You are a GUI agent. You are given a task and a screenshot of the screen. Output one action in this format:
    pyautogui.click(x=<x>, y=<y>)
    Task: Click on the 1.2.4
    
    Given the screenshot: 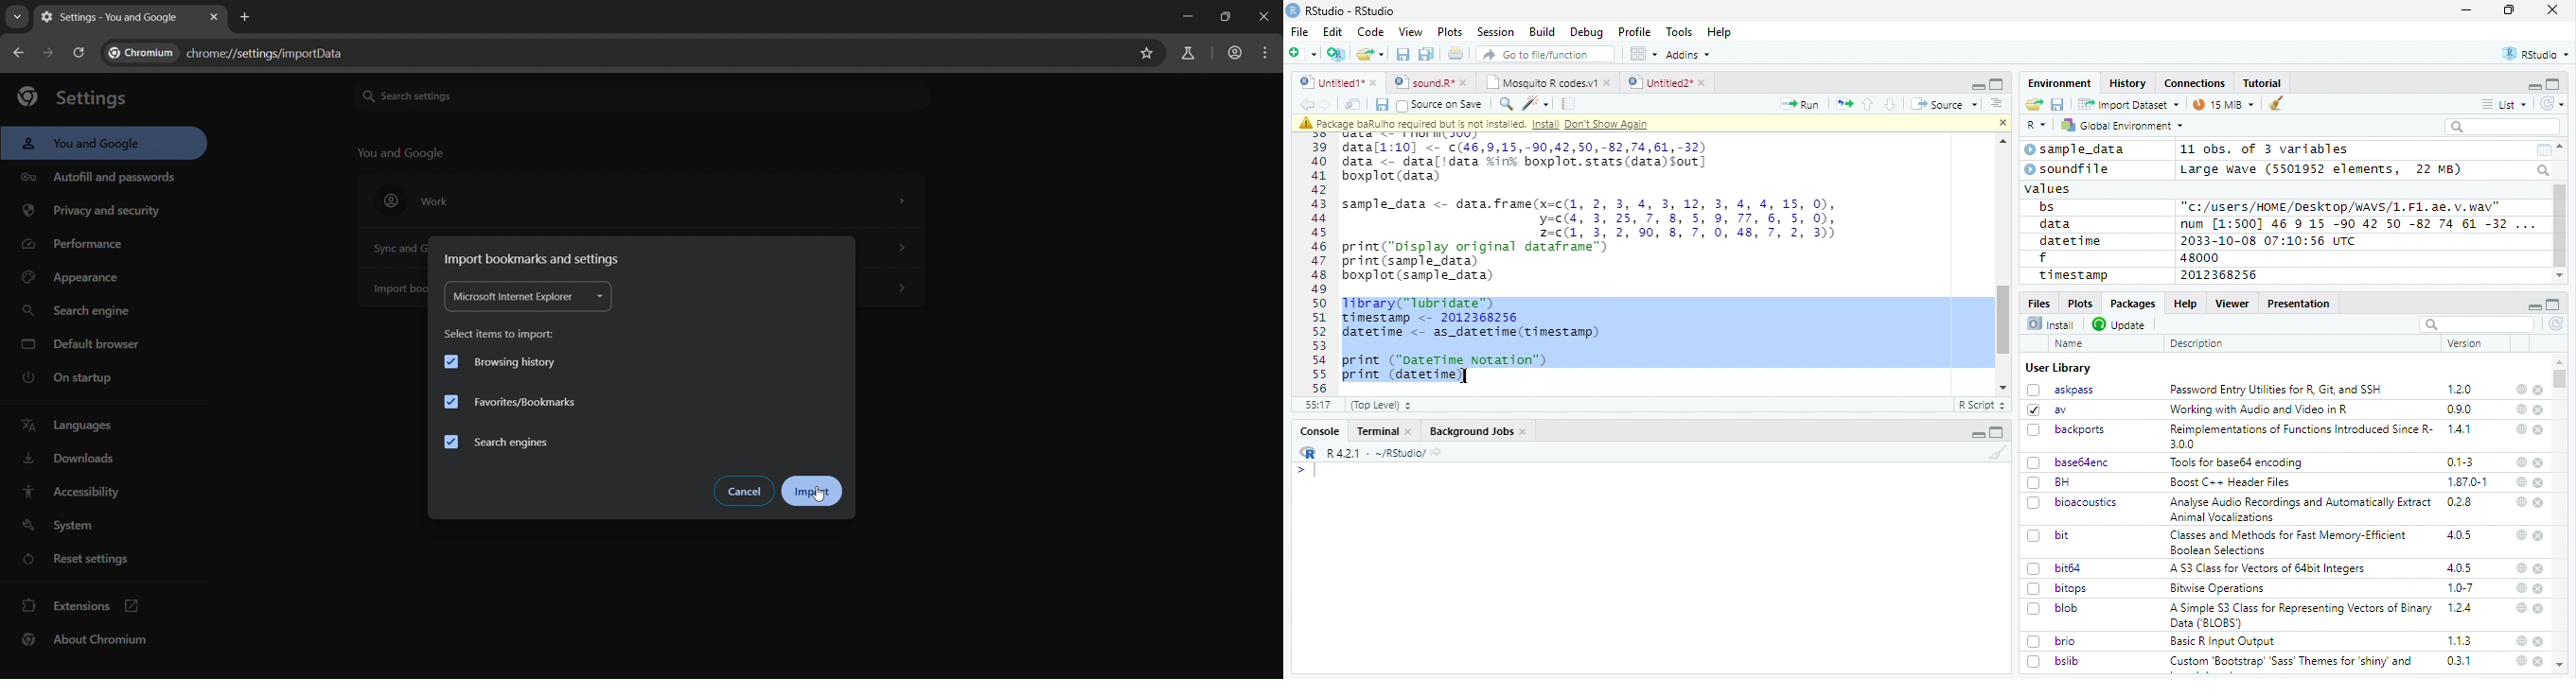 What is the action you would take?
    pyautogui.click(x=2461, y=607)
    